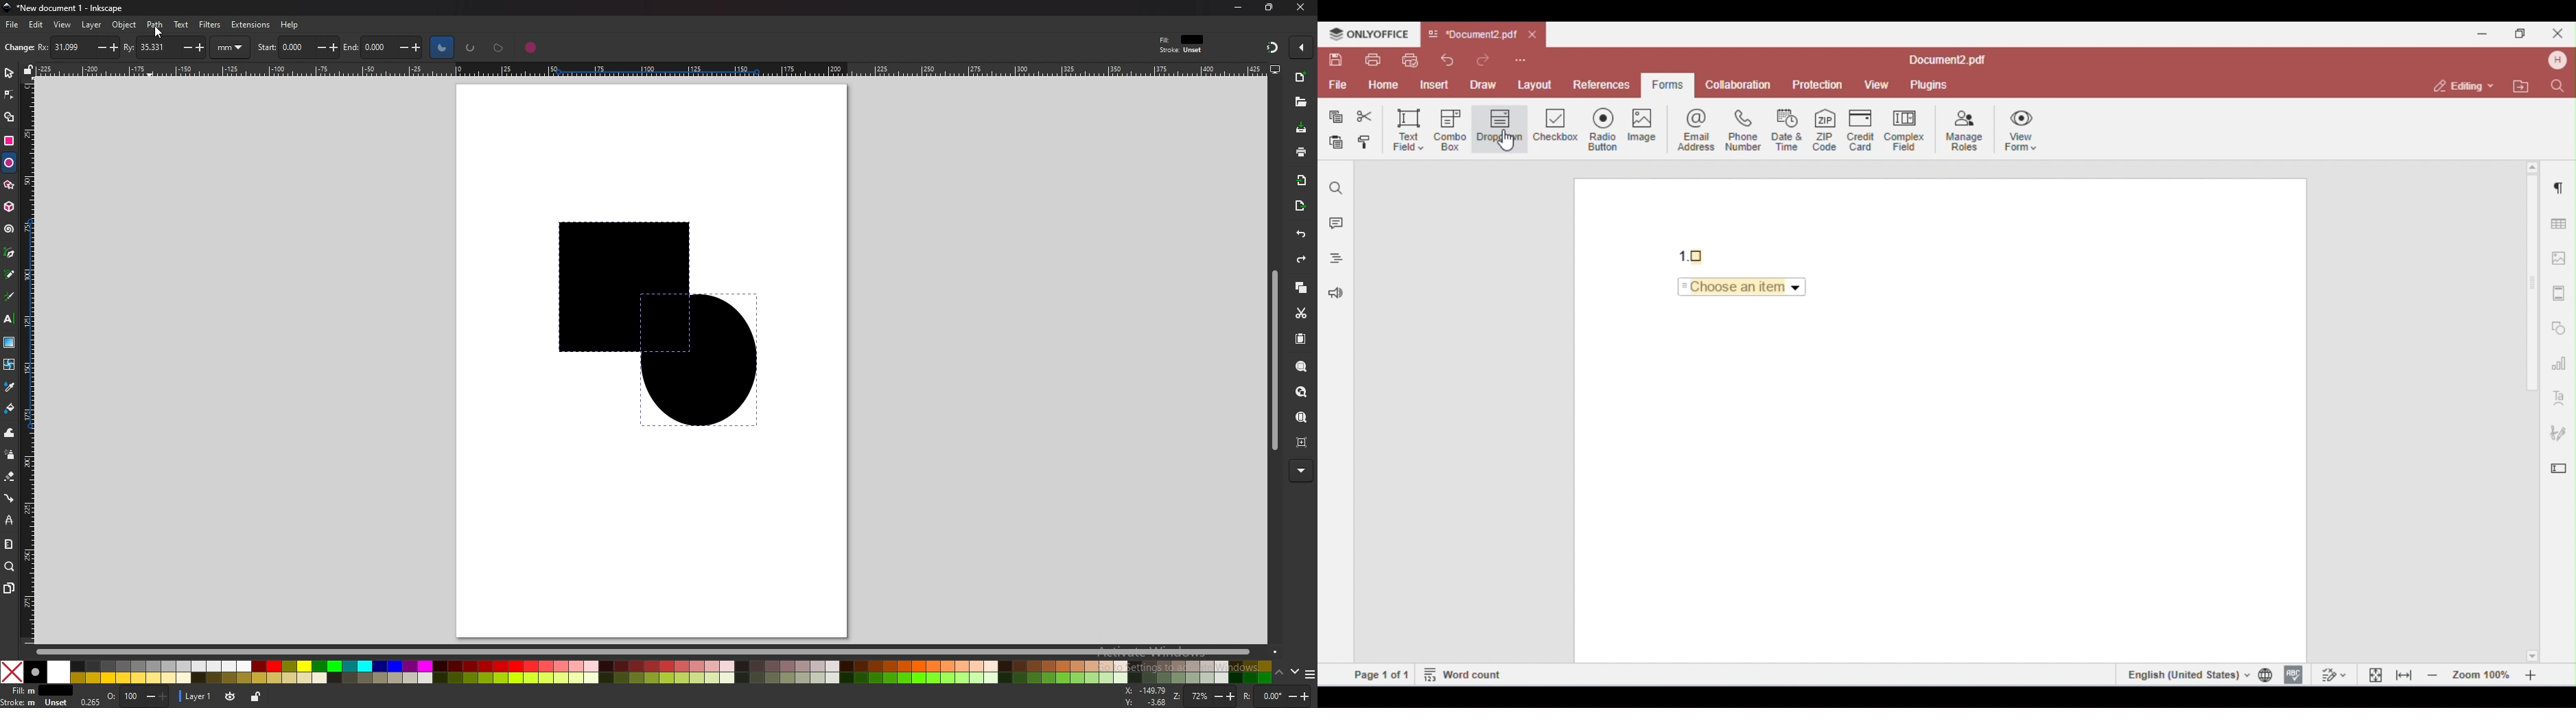 This screenshot has height=728, width=2576. Describe the element at coordinates (1300, 128) in the screenshot. I see `save` at that location.